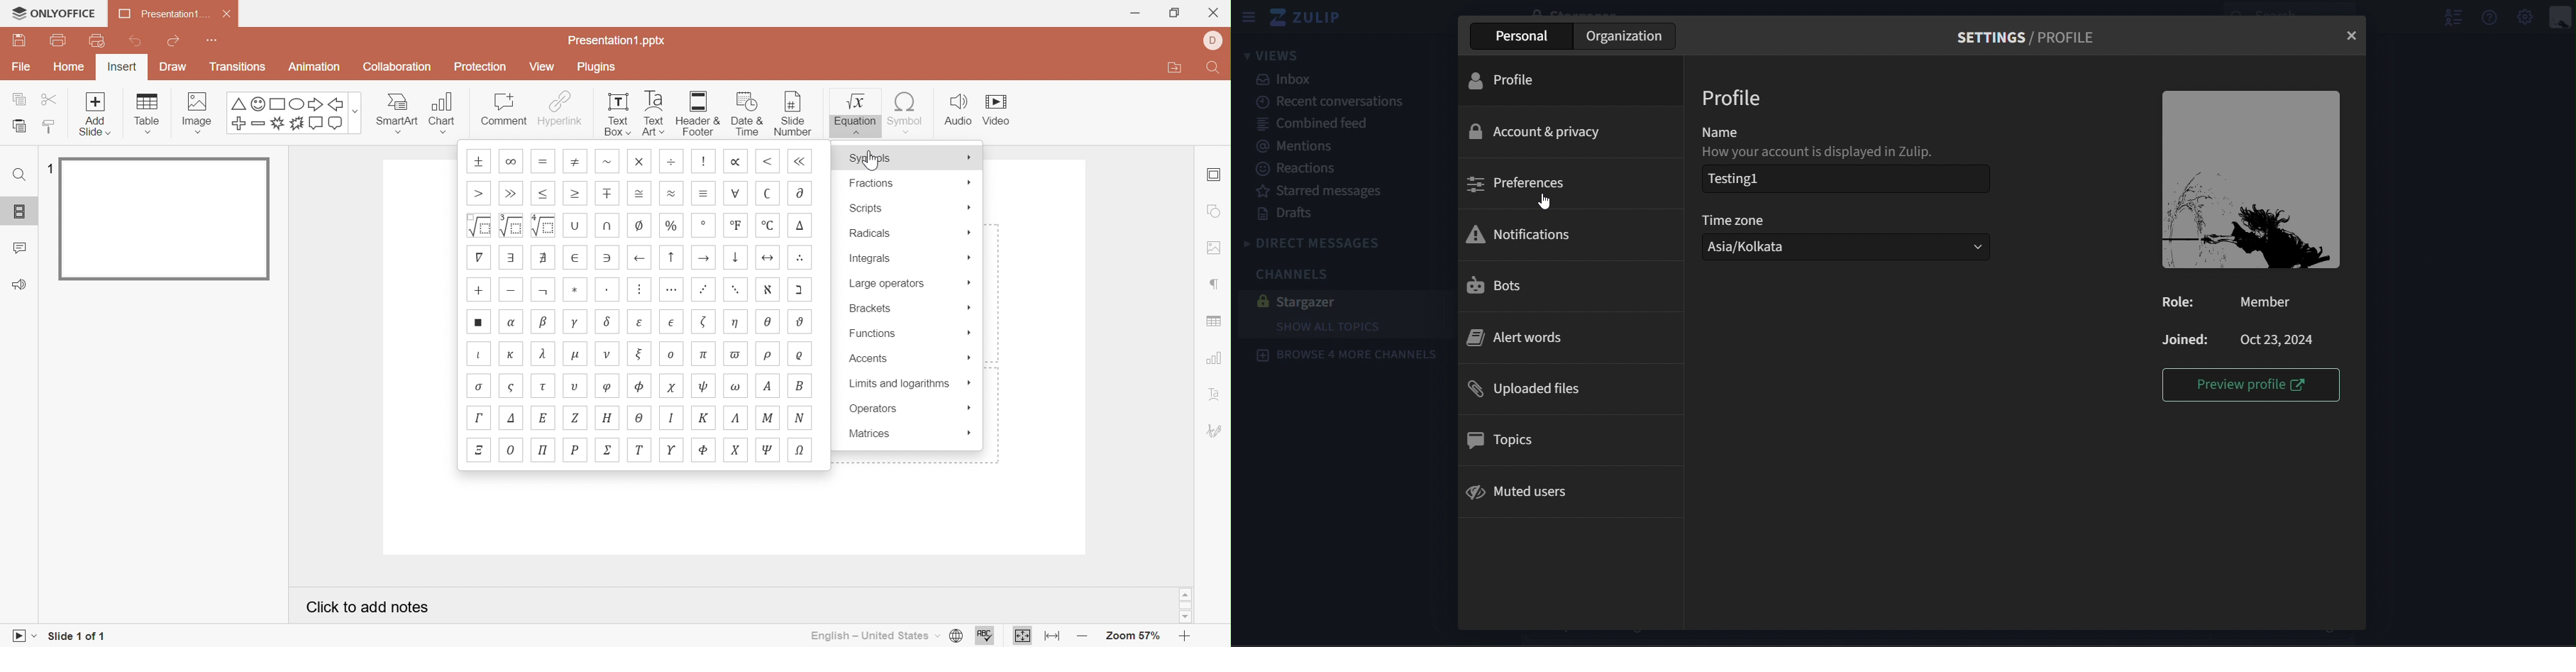  I want to click on Role:, so click(2184, 301).